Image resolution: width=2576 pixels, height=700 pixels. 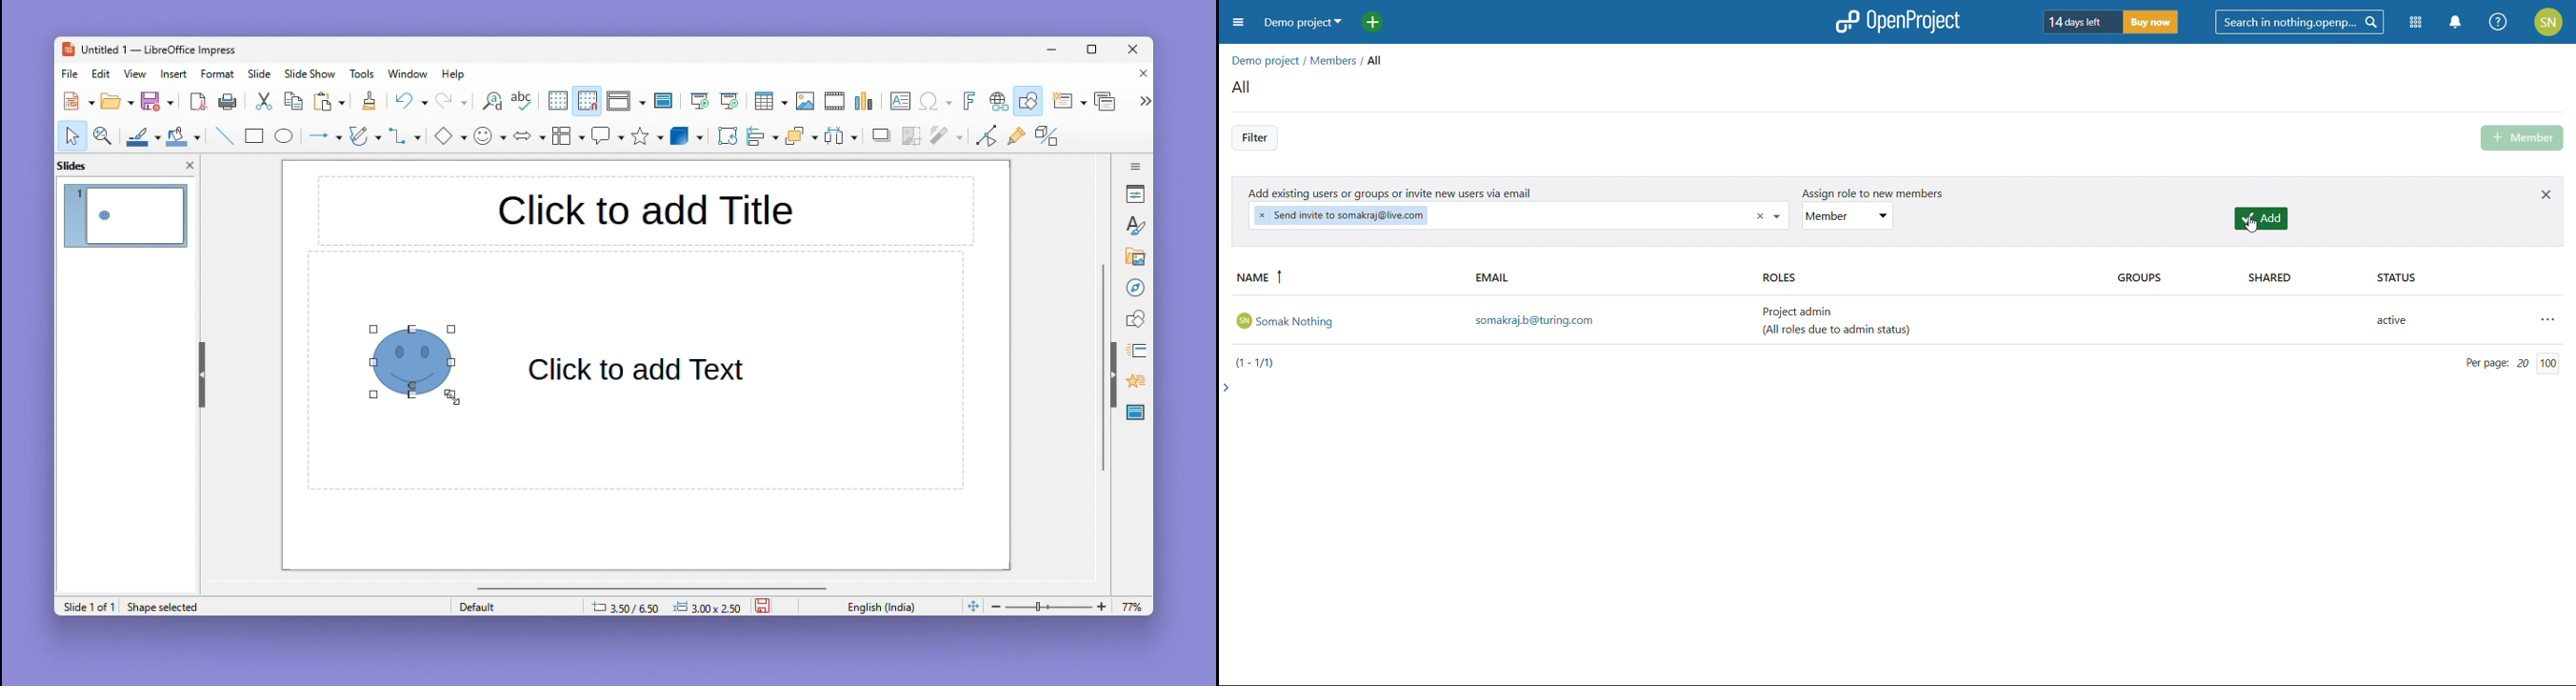 What do you see at coordinates (652, 587) in the screenshot?
I see `Horizontal scroll bar` at bounding box center [652, 587].